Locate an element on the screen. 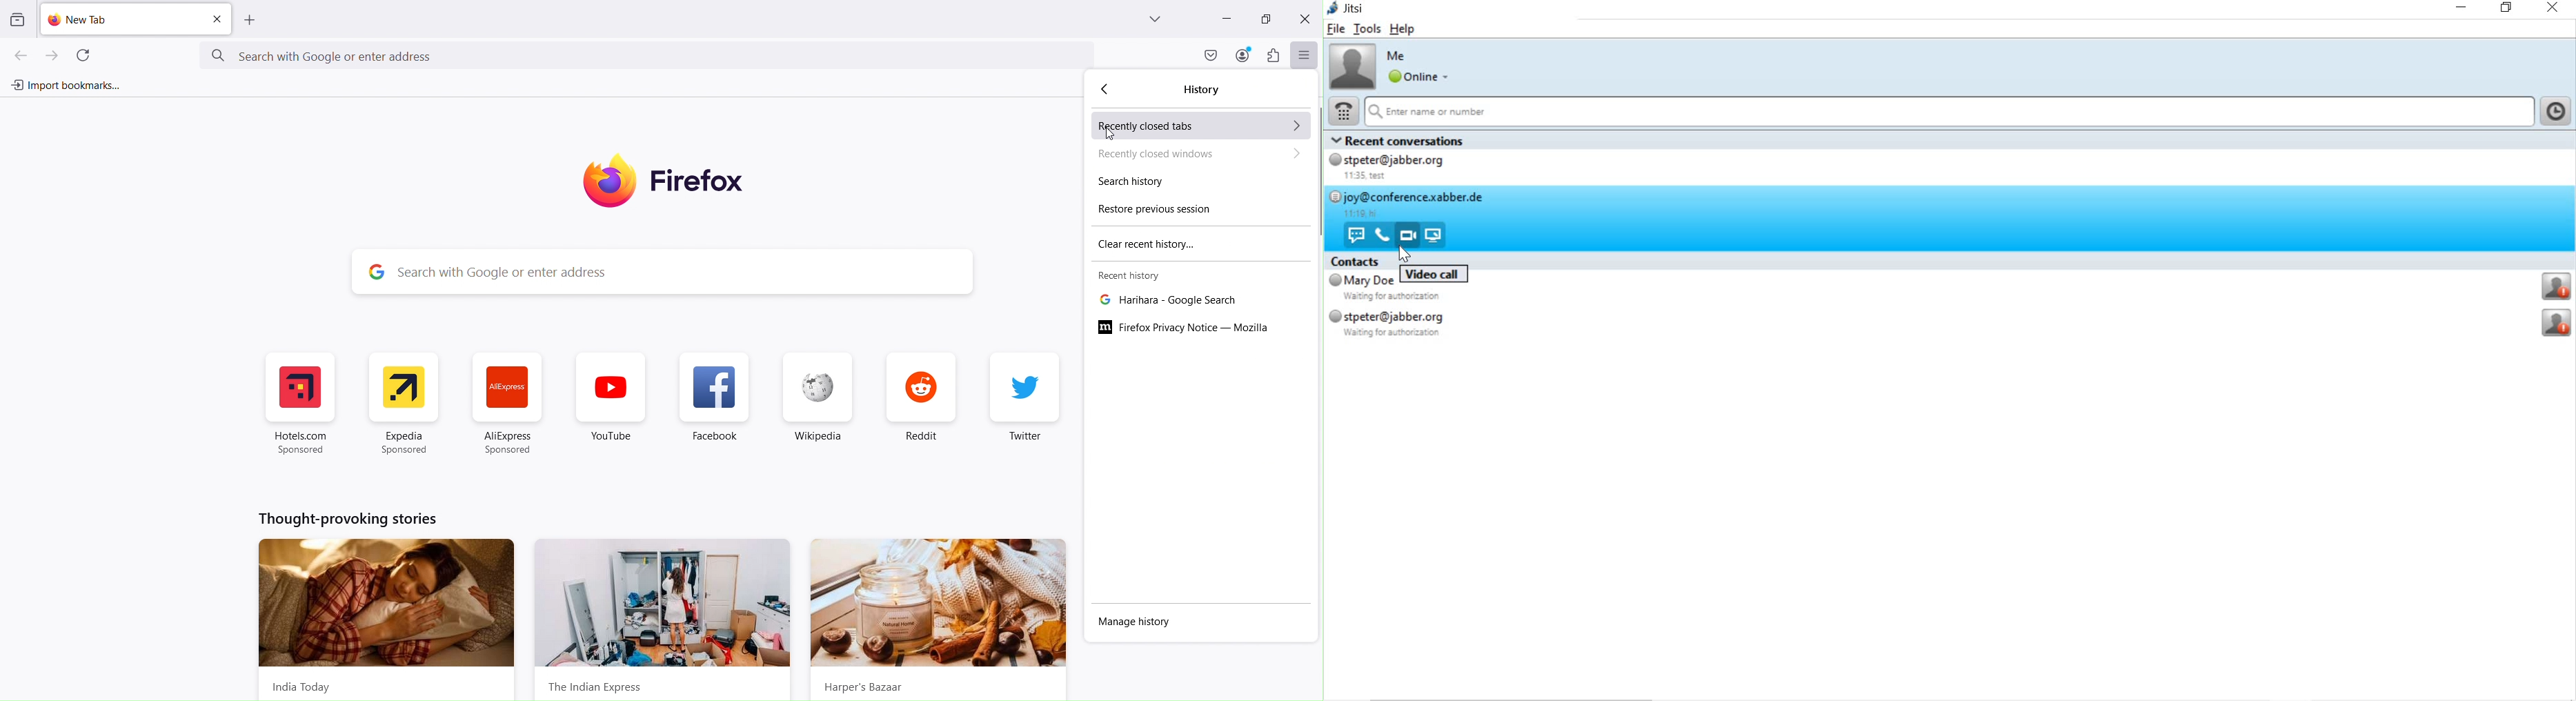 The height and width of the screenshot is (728, 2576). Manage history is located at coordinates (1189, 624).